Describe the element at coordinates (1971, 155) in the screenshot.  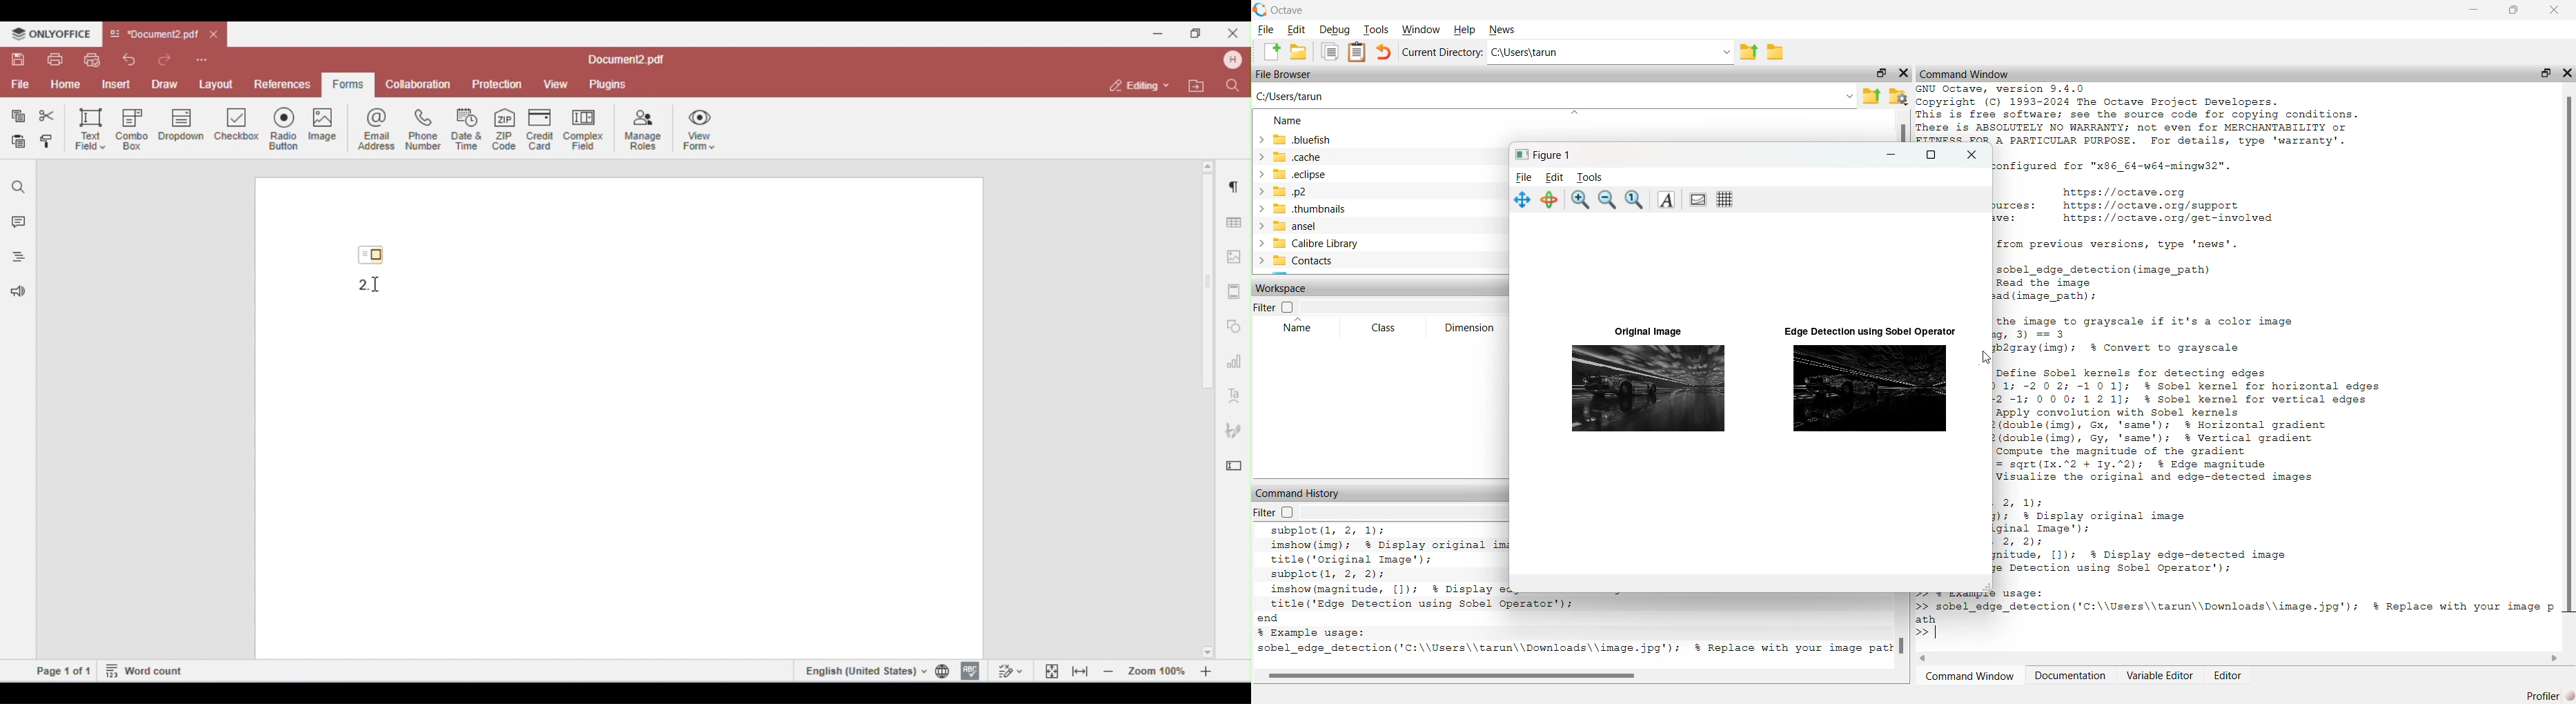
I see `close` at that location.